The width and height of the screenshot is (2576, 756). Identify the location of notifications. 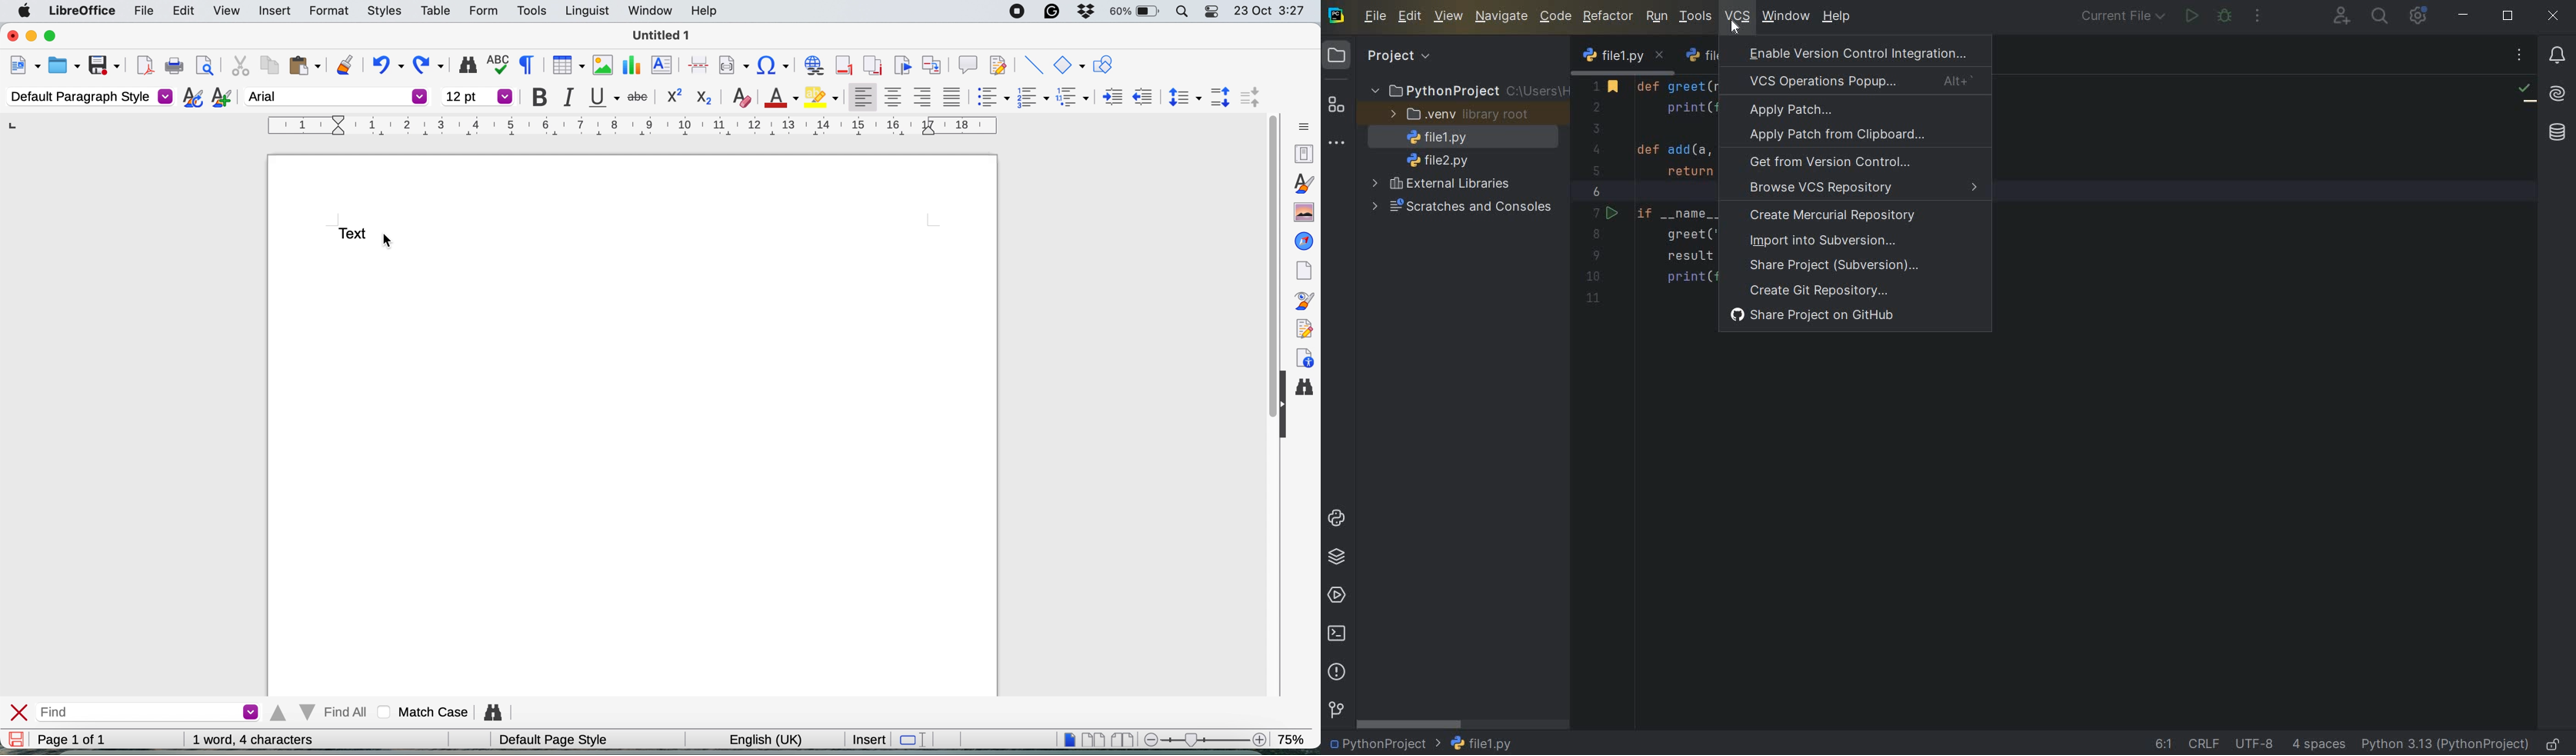
(2558, 55).